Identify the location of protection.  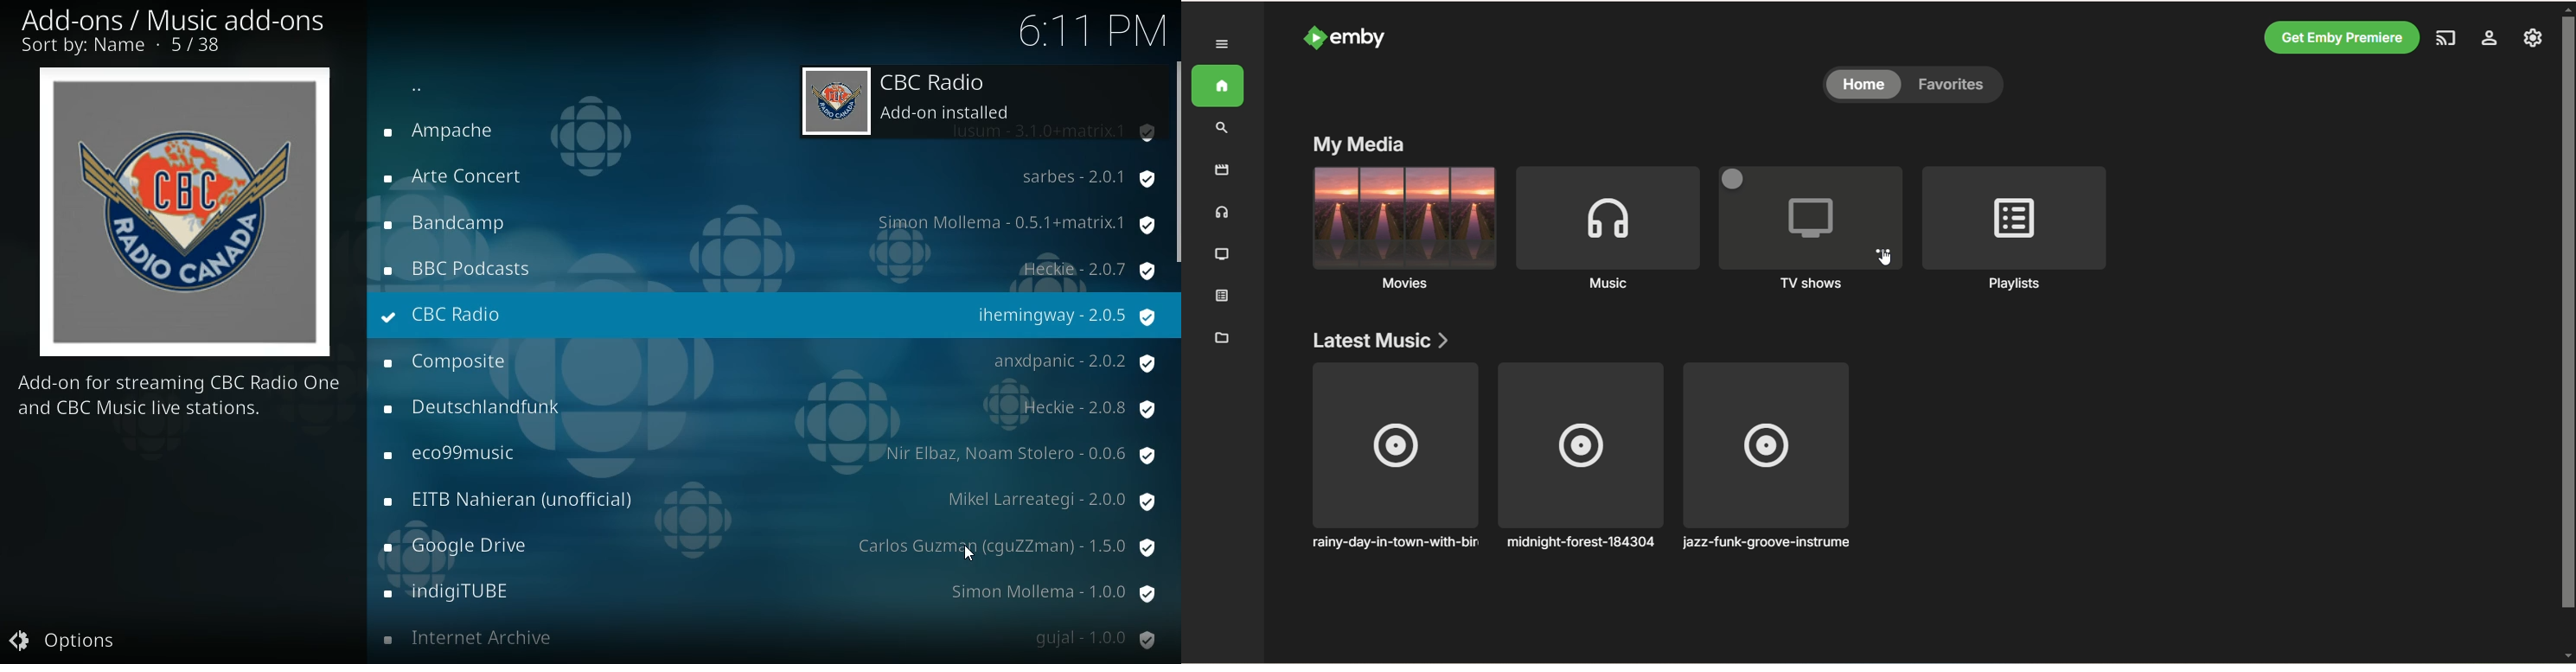
(1028, 593).